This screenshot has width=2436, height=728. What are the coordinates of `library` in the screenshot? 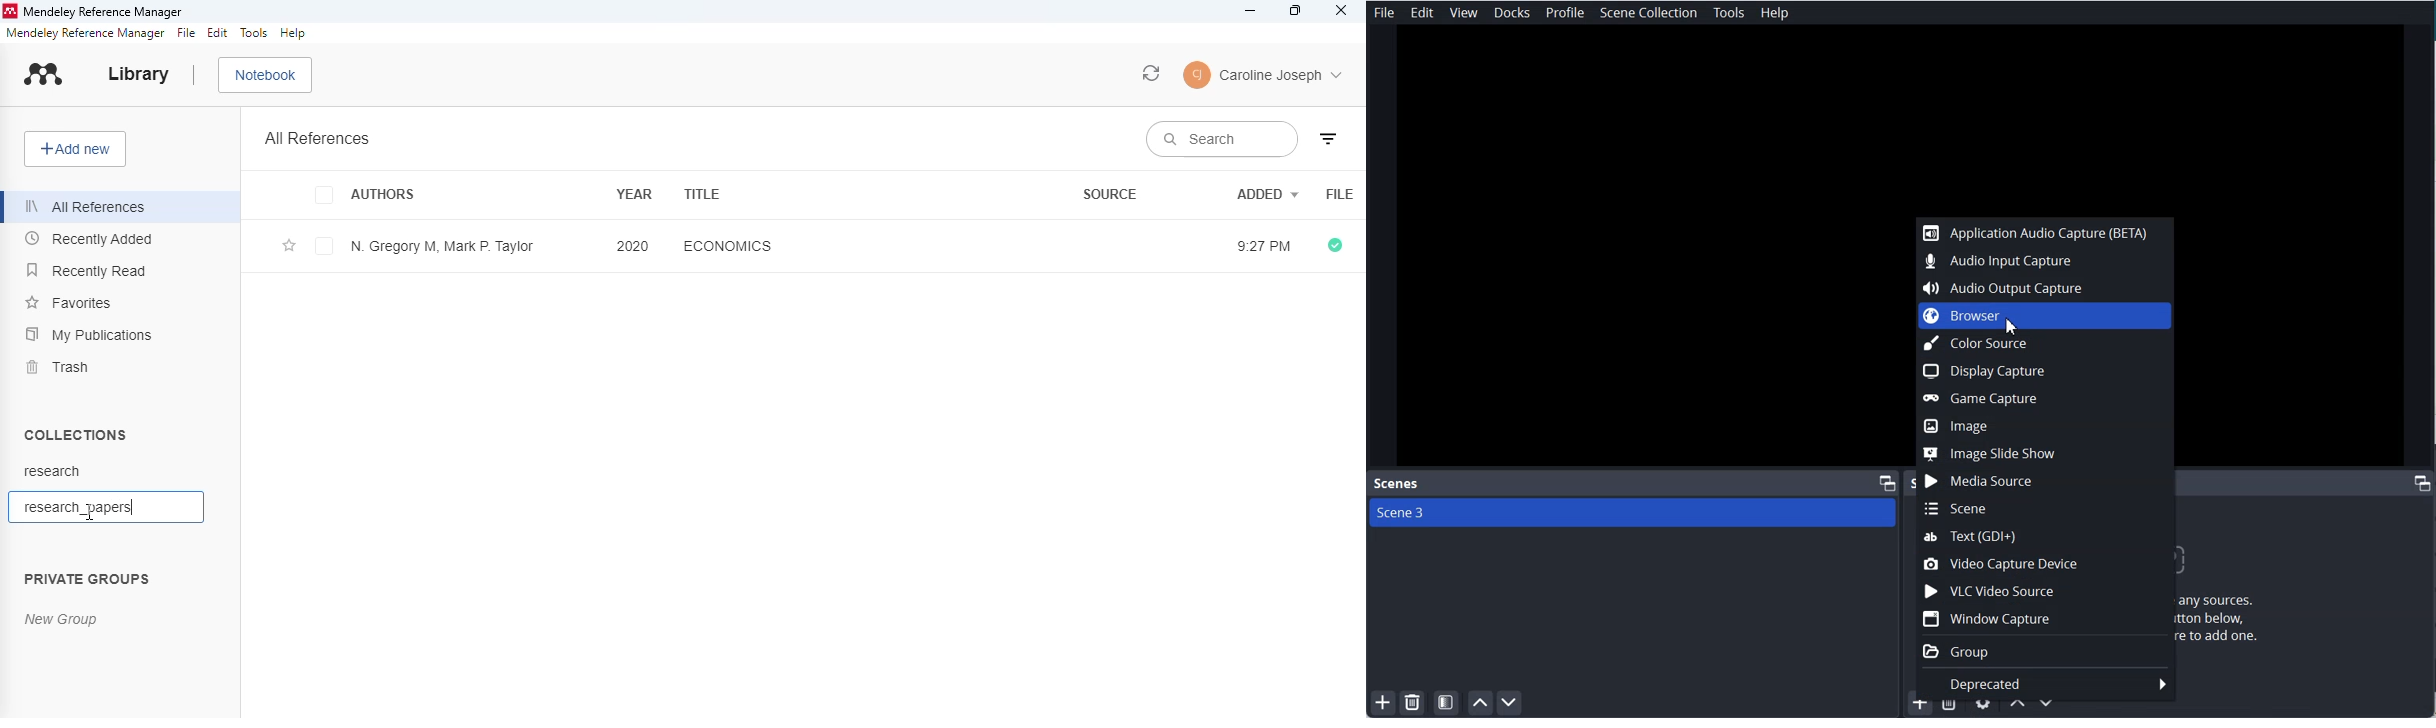 It's located at (139, 74).